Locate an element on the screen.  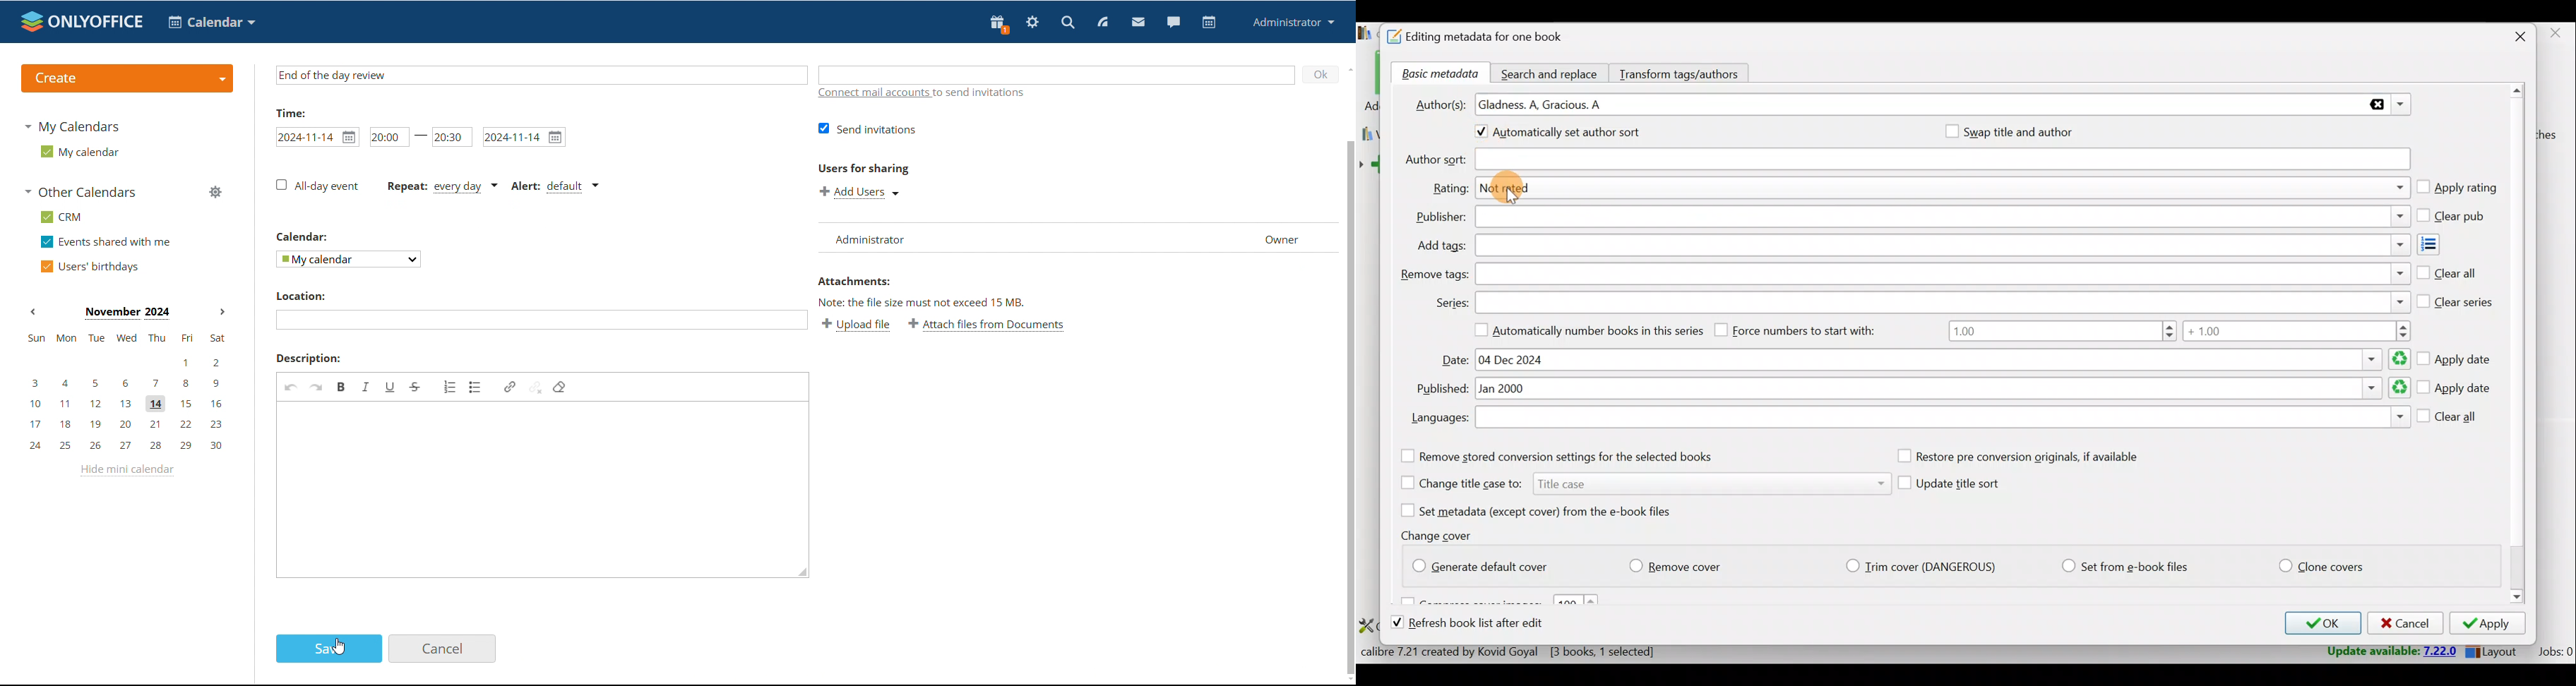
Publisher: is located at coordinates (1441, 217).